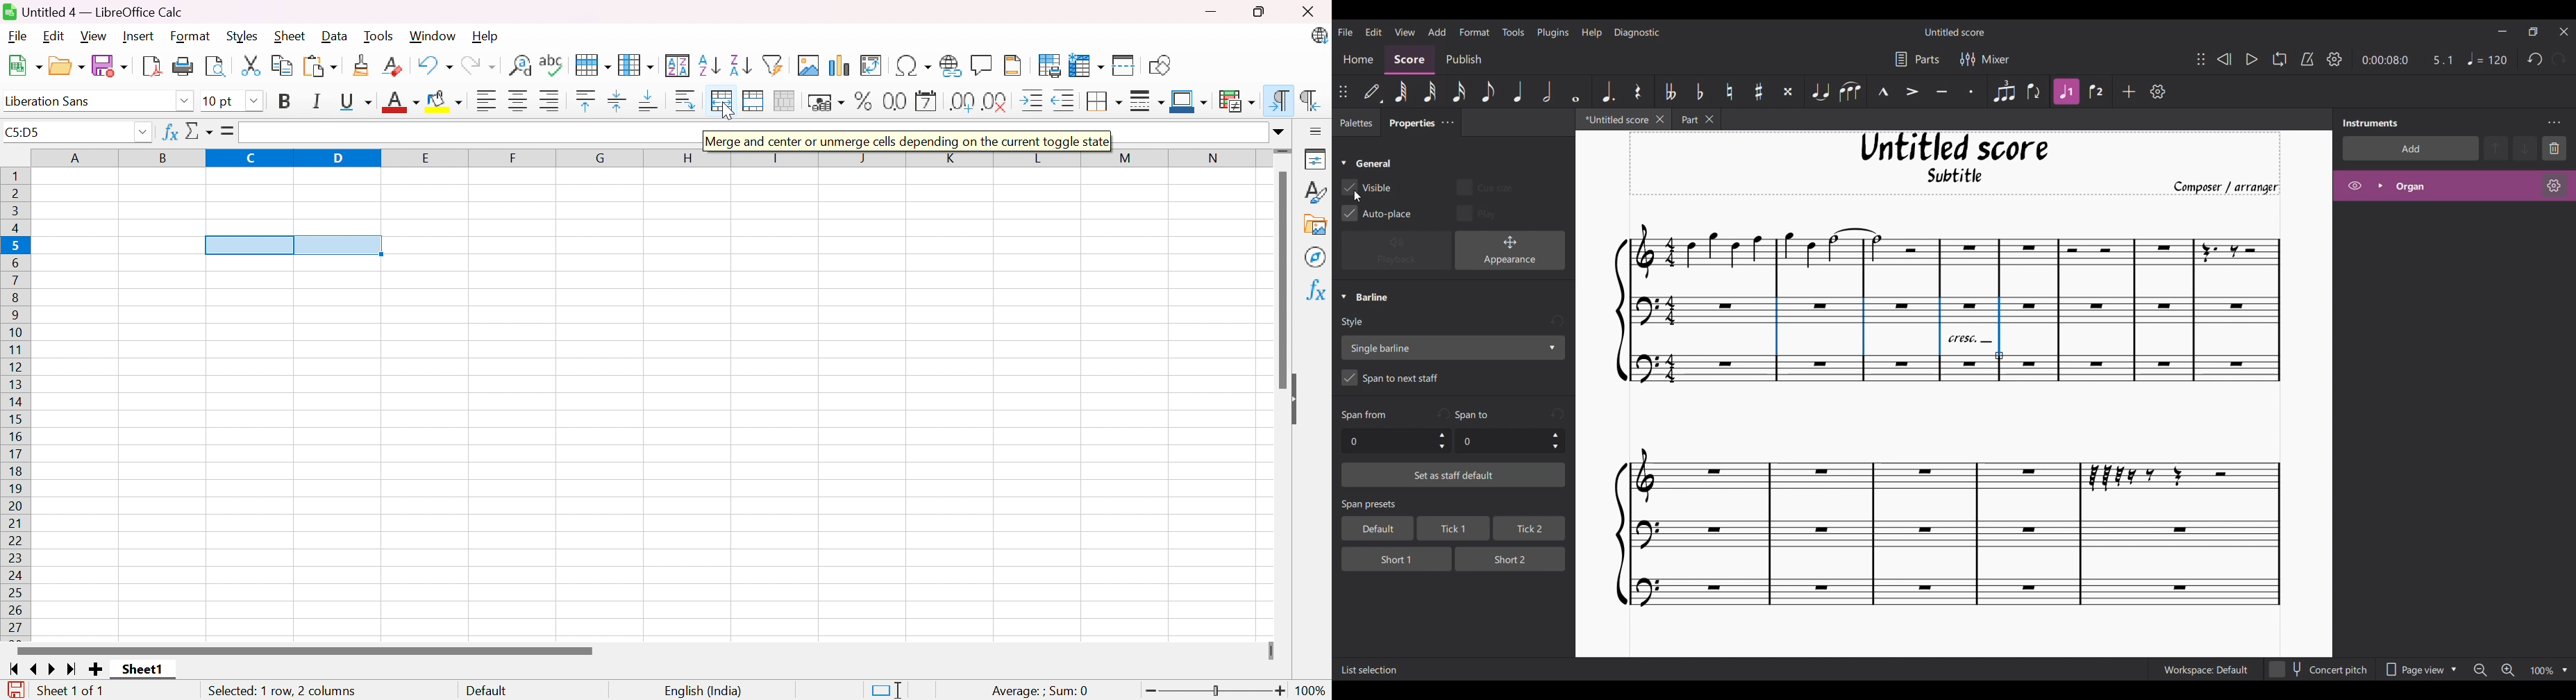 Image resolution: width=2576 pixels, height=700 pixels. What do you see at coordinates (2251, 60) in the screenshot?
I see `Play` at bounding box center [2251, 60].